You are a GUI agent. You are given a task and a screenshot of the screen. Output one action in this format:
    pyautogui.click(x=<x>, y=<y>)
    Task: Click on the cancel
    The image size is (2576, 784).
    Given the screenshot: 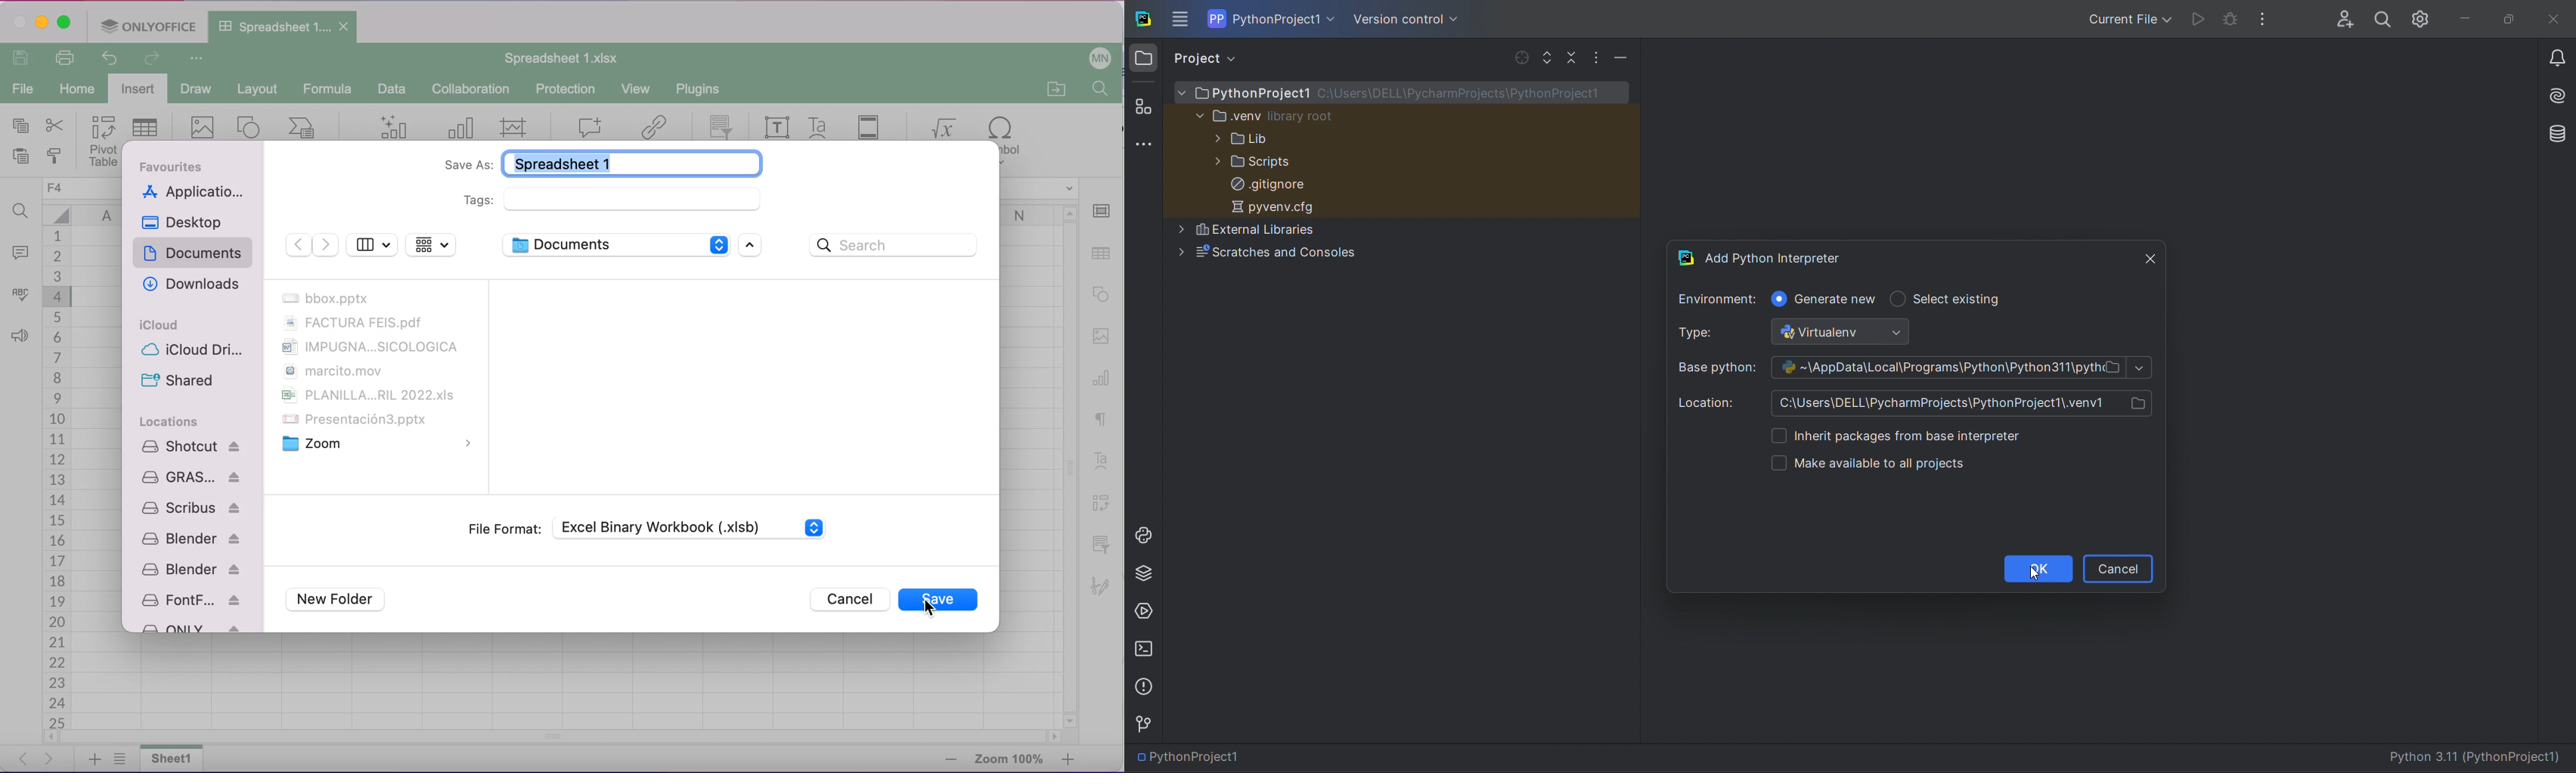 What is the action you would take?
    pyautogui.click(x=847, y=600)
    